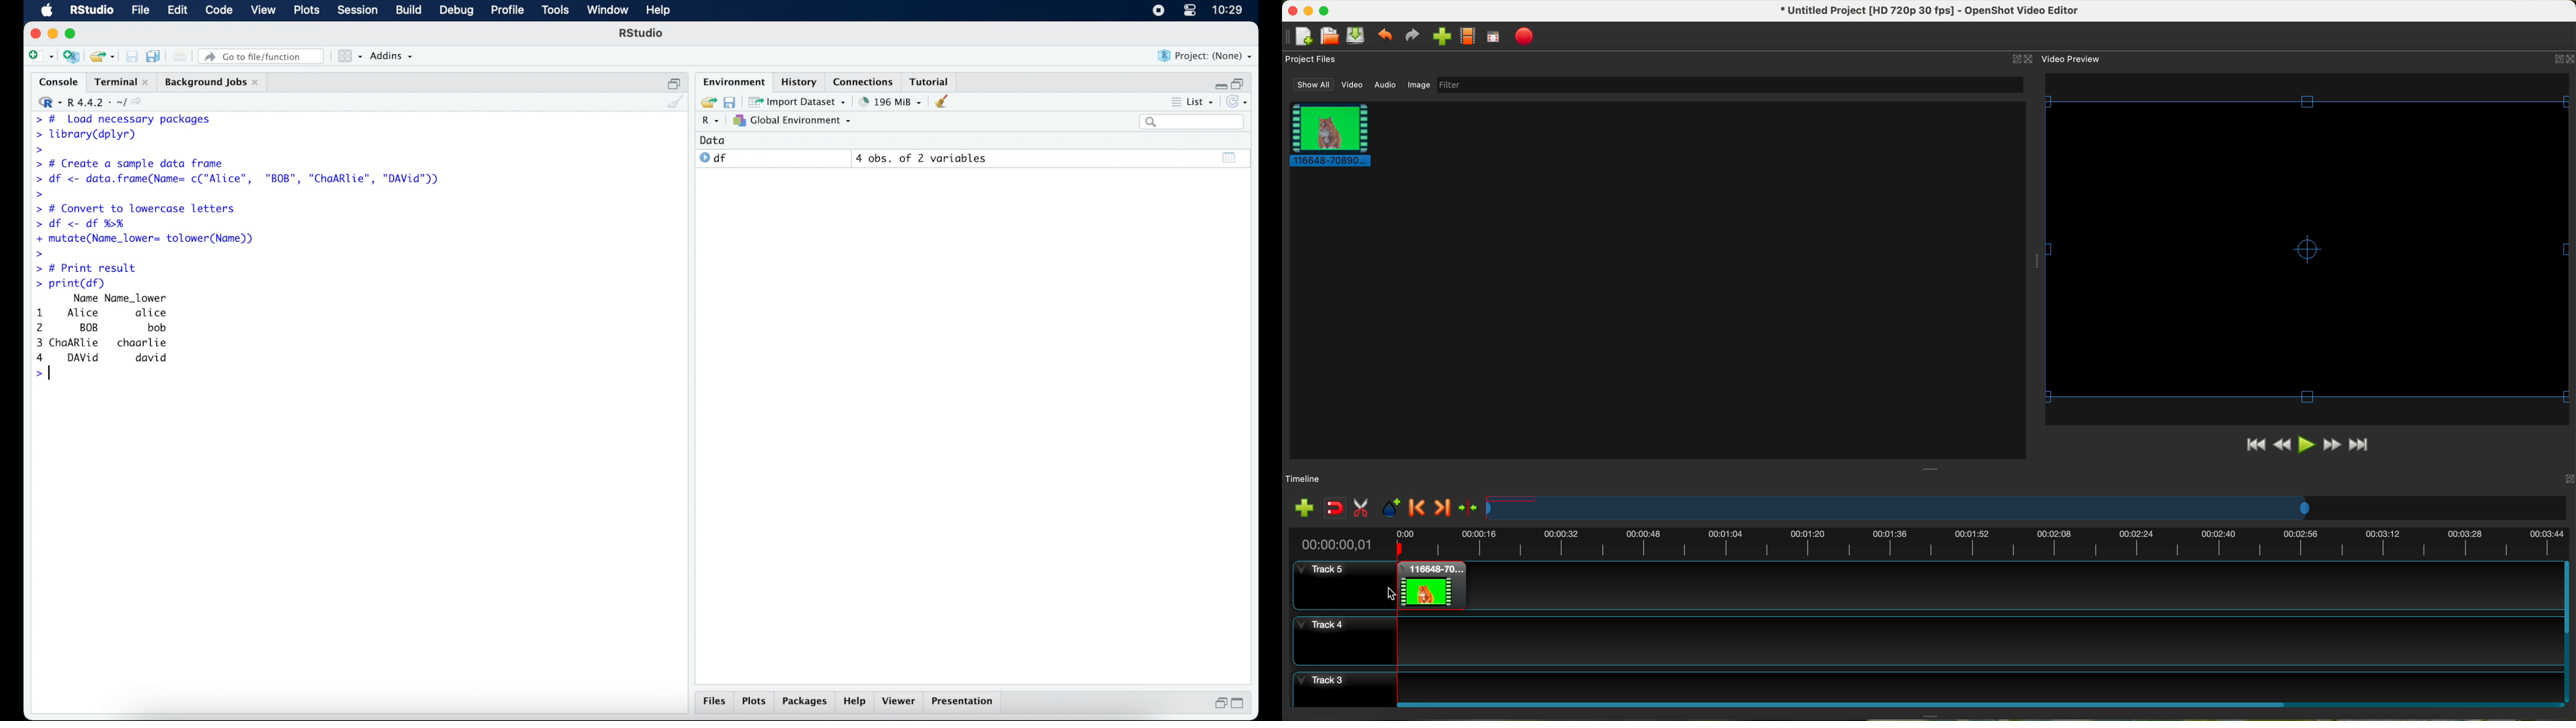  I want to click on clear console, so click(678, 103).